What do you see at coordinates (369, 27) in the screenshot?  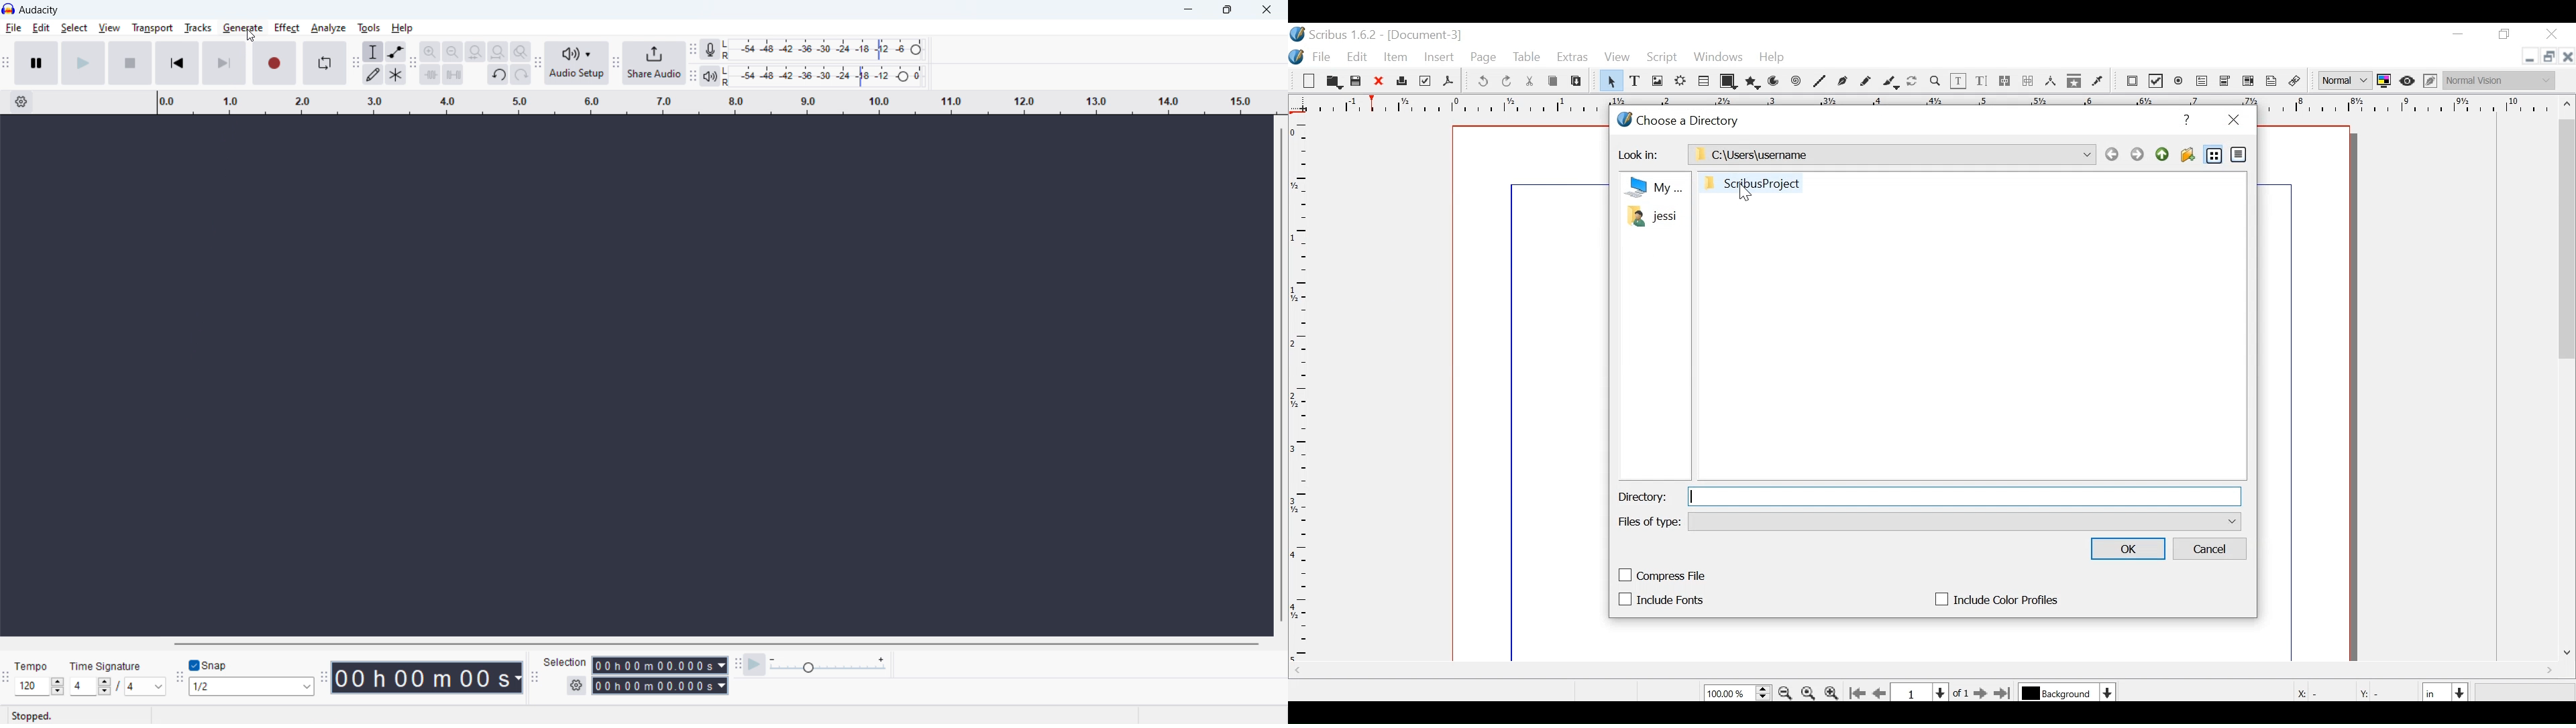 I see `tools` at bounding box center [369, 27].